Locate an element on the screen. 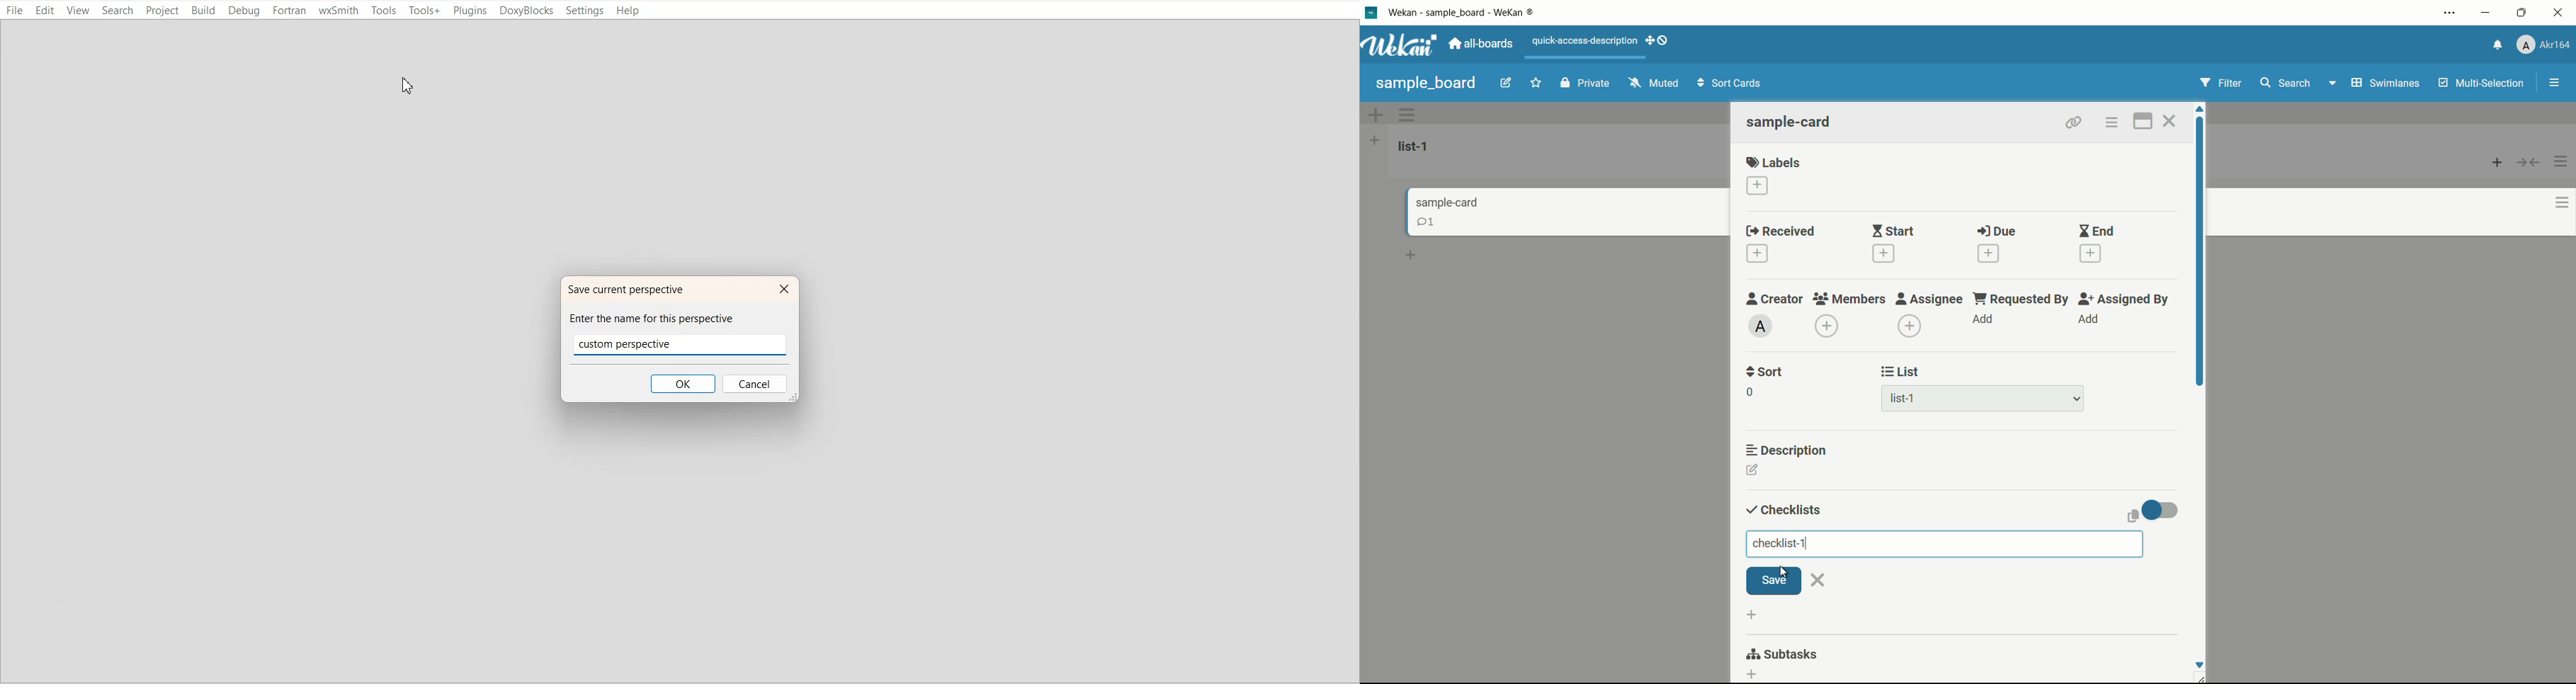 The height and width of the screenshot is (700, 2576). checklist is located at coordinates (1782, 544).